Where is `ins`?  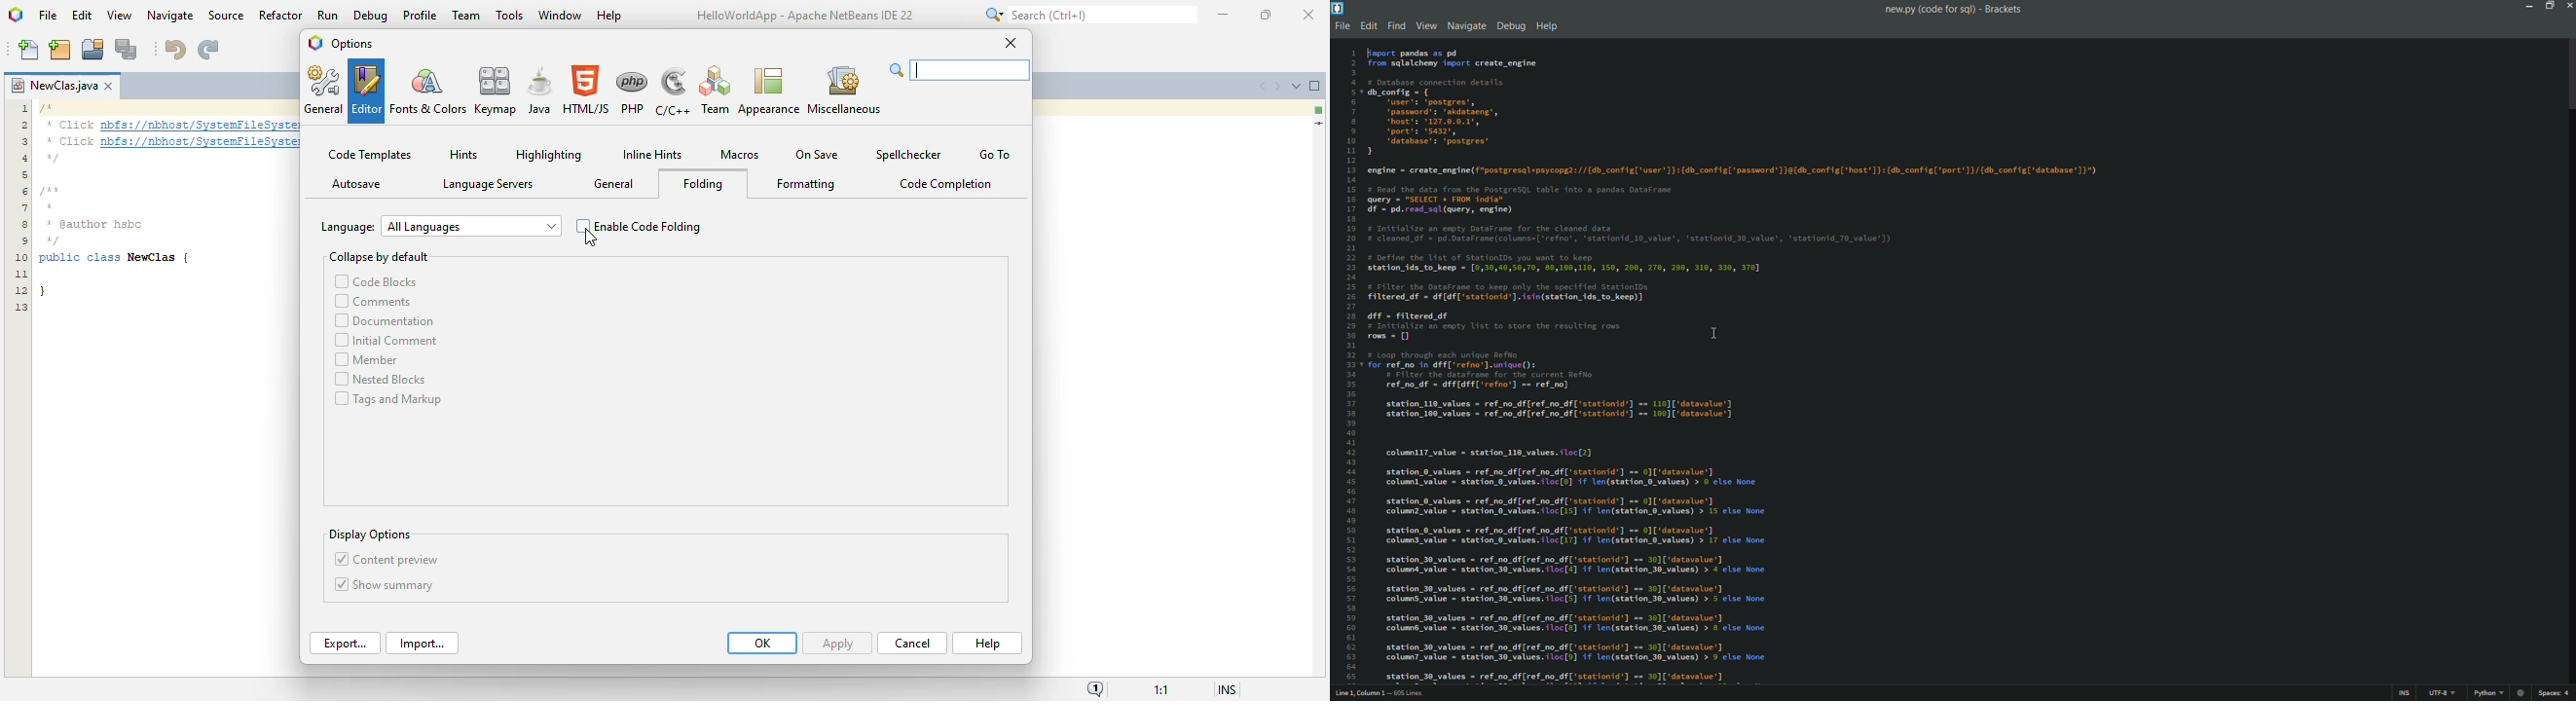 ins is located at coordinates (2405, 693).